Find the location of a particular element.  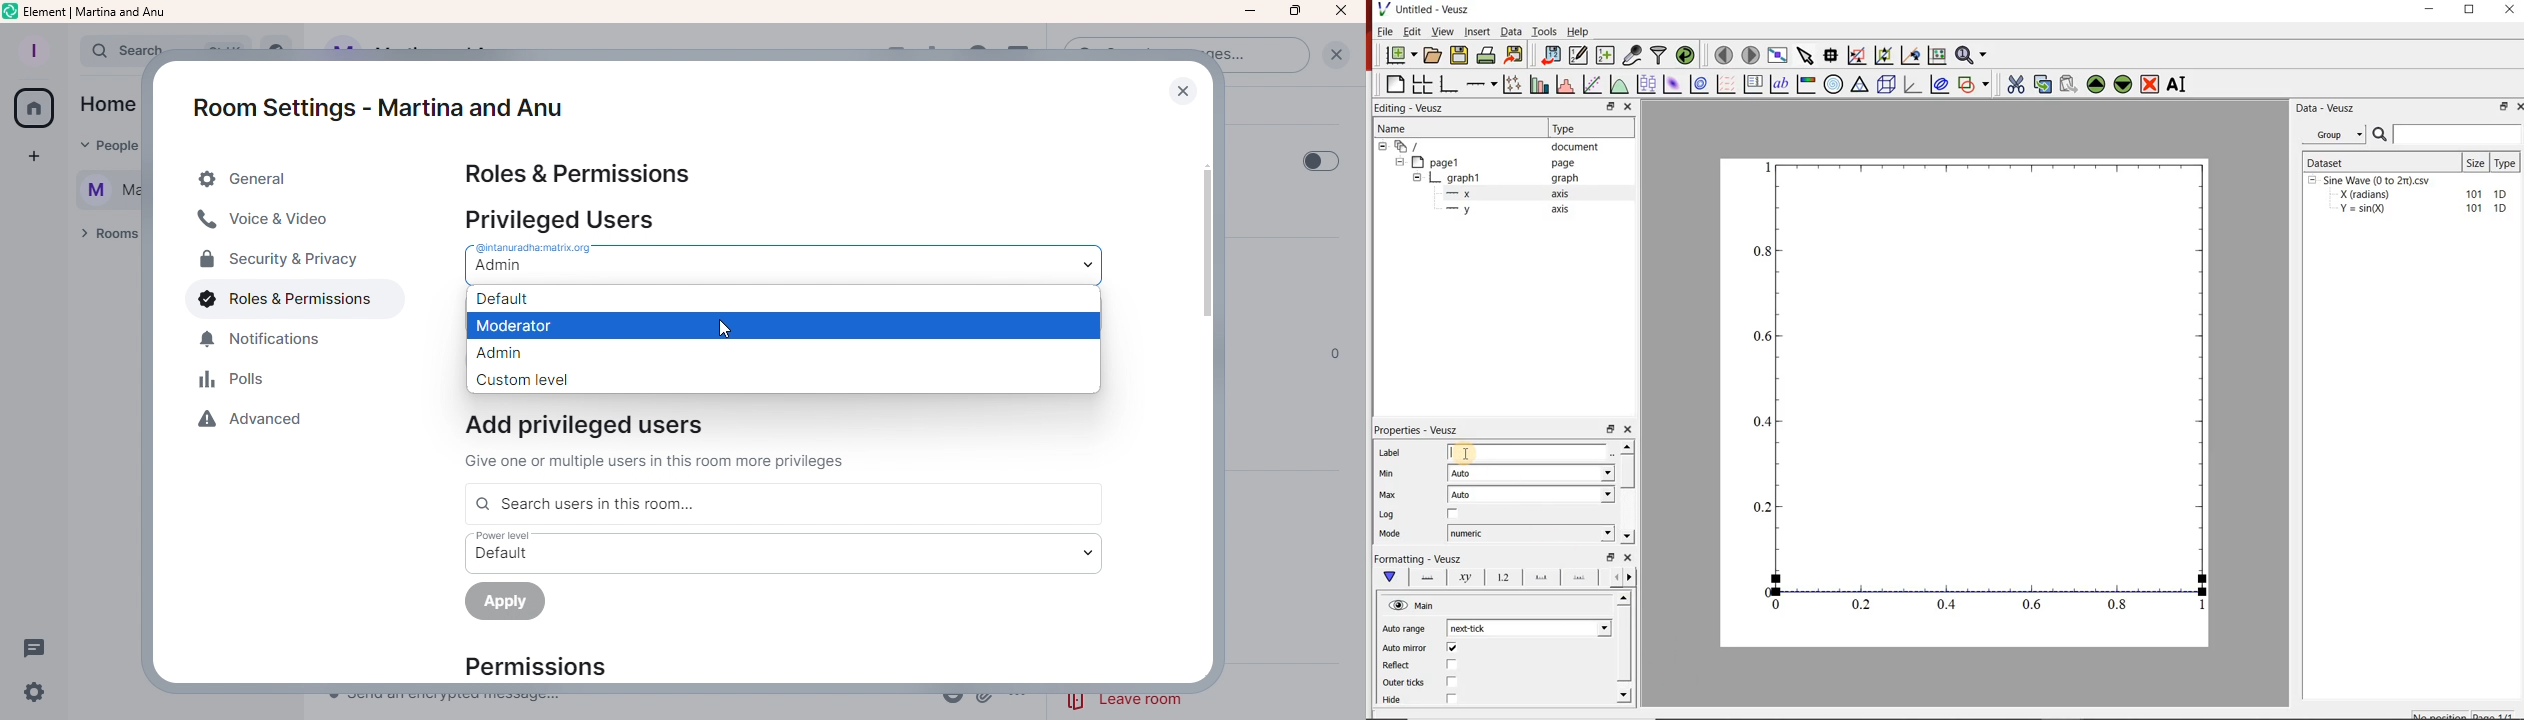

Properties - Veusz is located at coordinates (1418, 430).